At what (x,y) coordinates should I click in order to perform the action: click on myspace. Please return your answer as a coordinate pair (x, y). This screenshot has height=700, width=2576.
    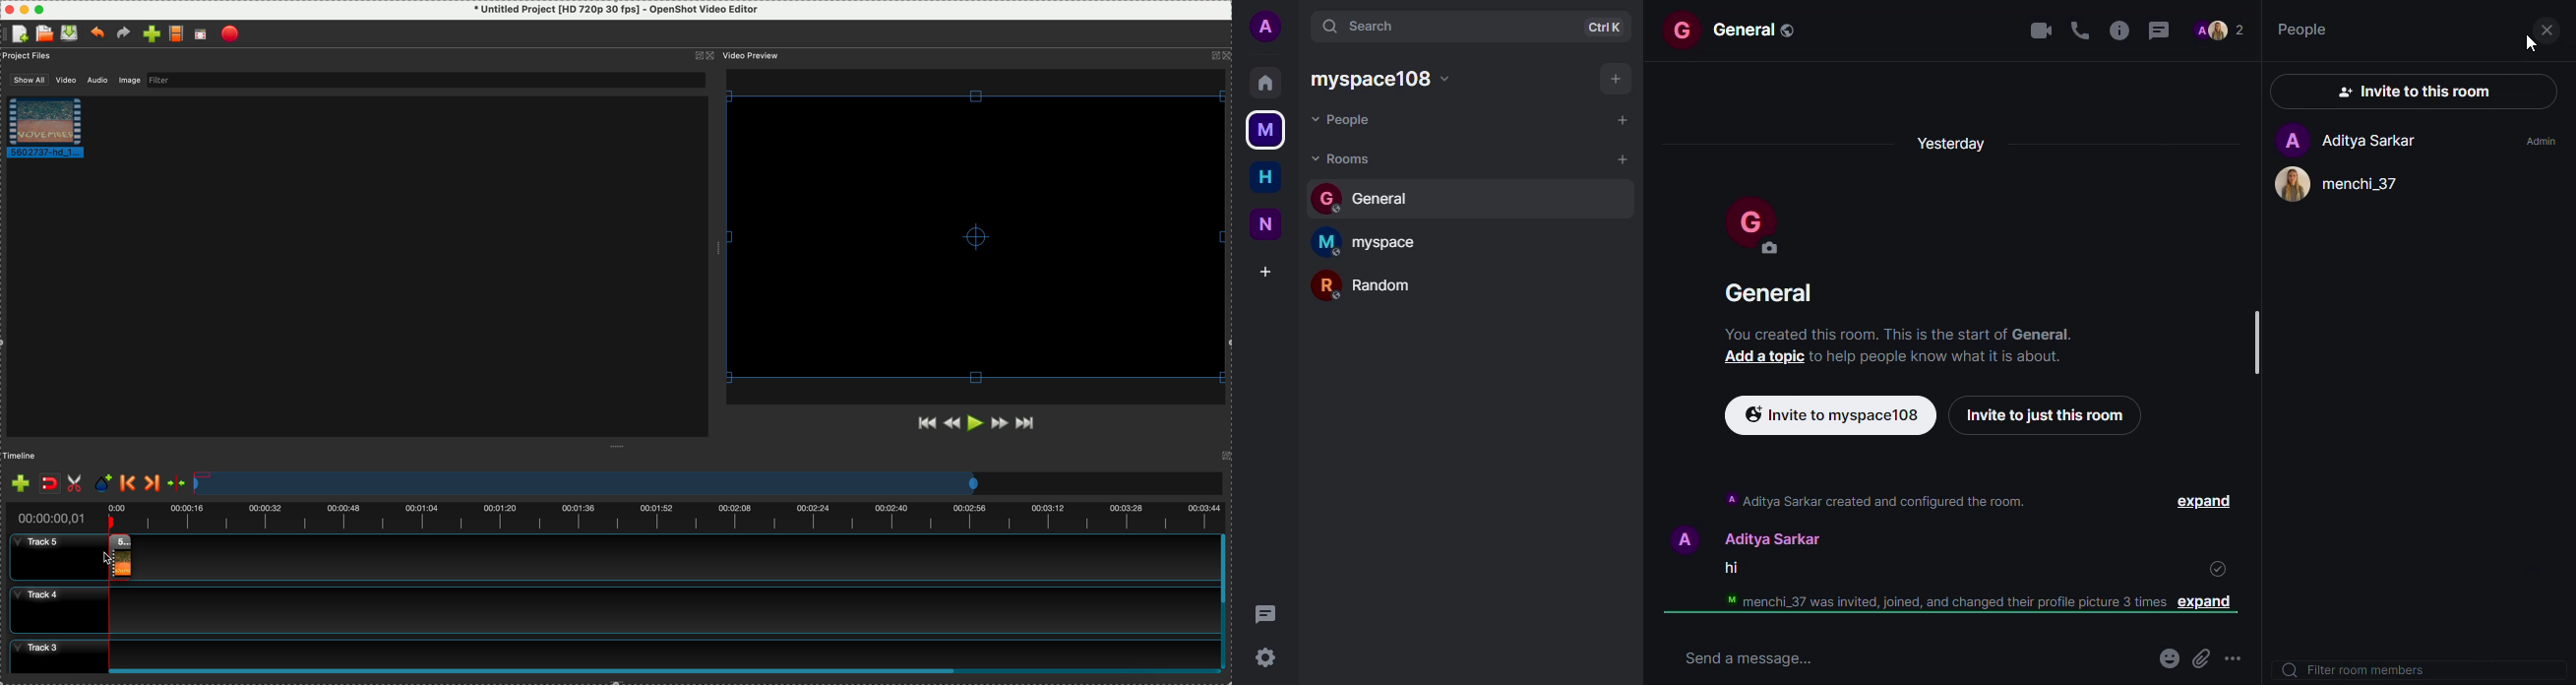
    Looking at the image, I should click on (1374, 239).